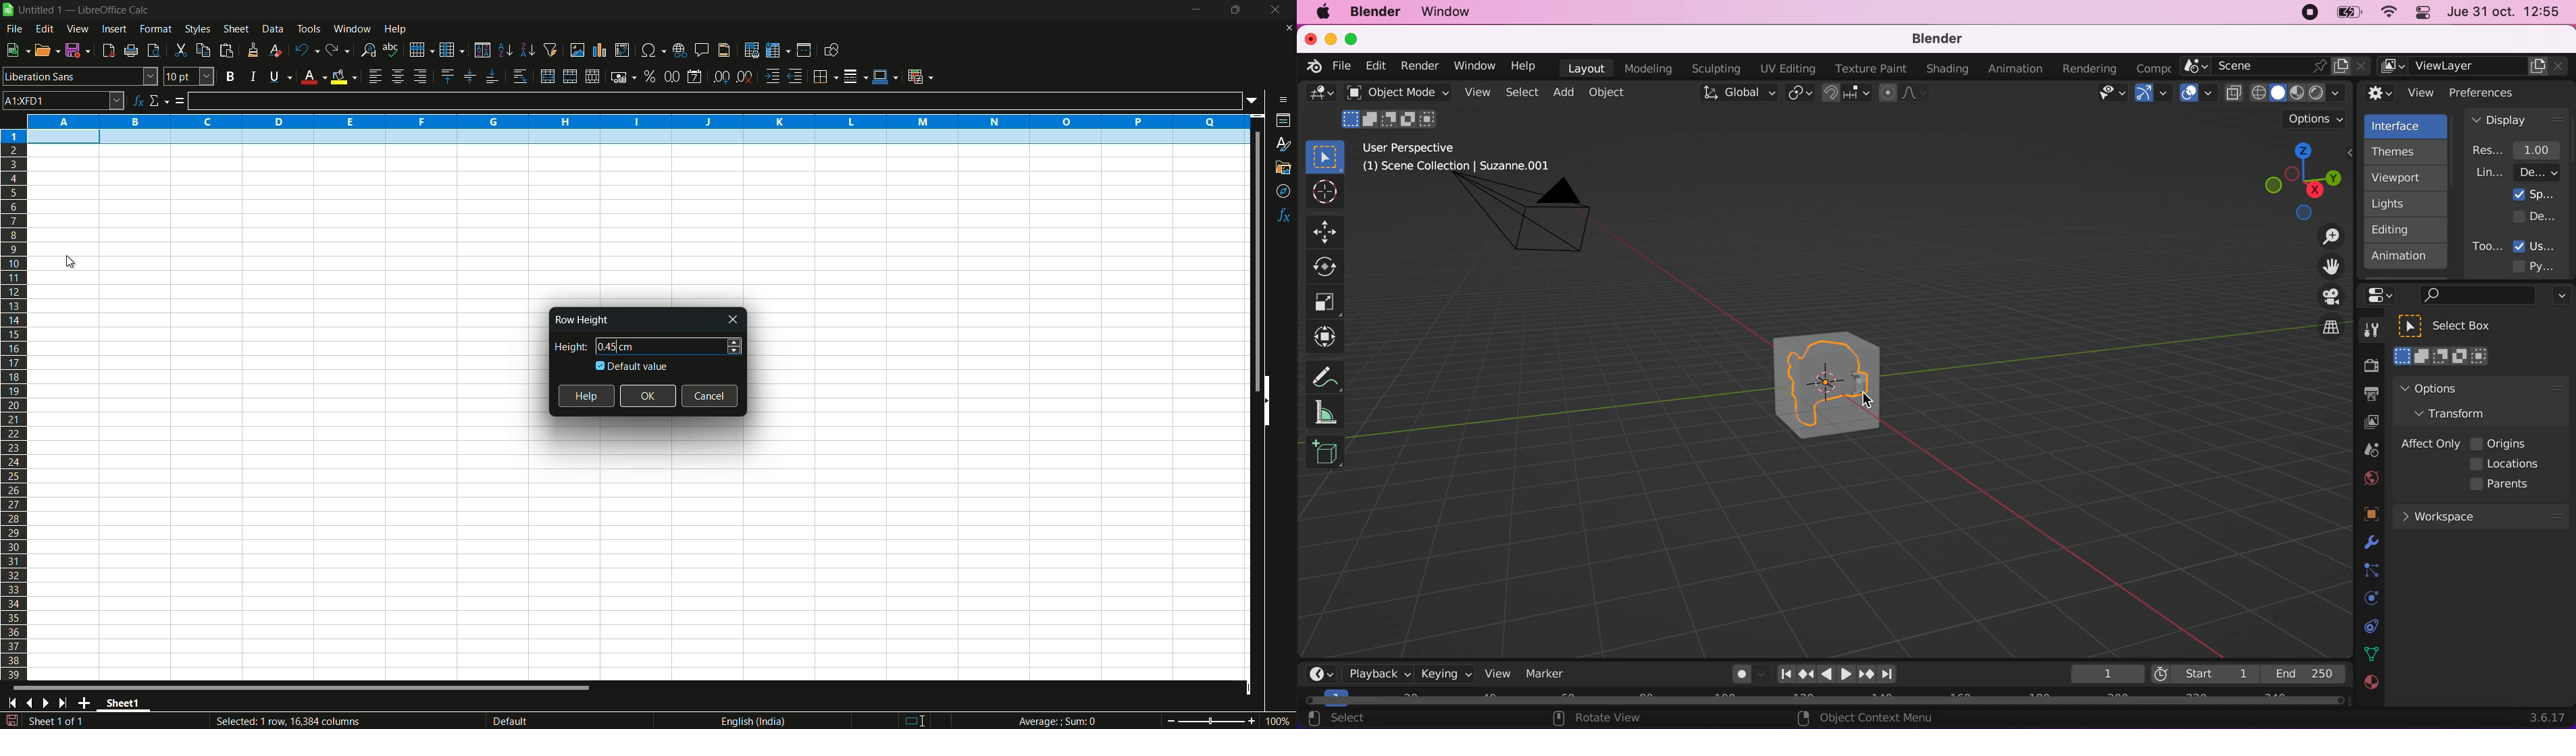  Describe the element at coordinates (1609, 92) in the screenshot. I see `object` at that location.